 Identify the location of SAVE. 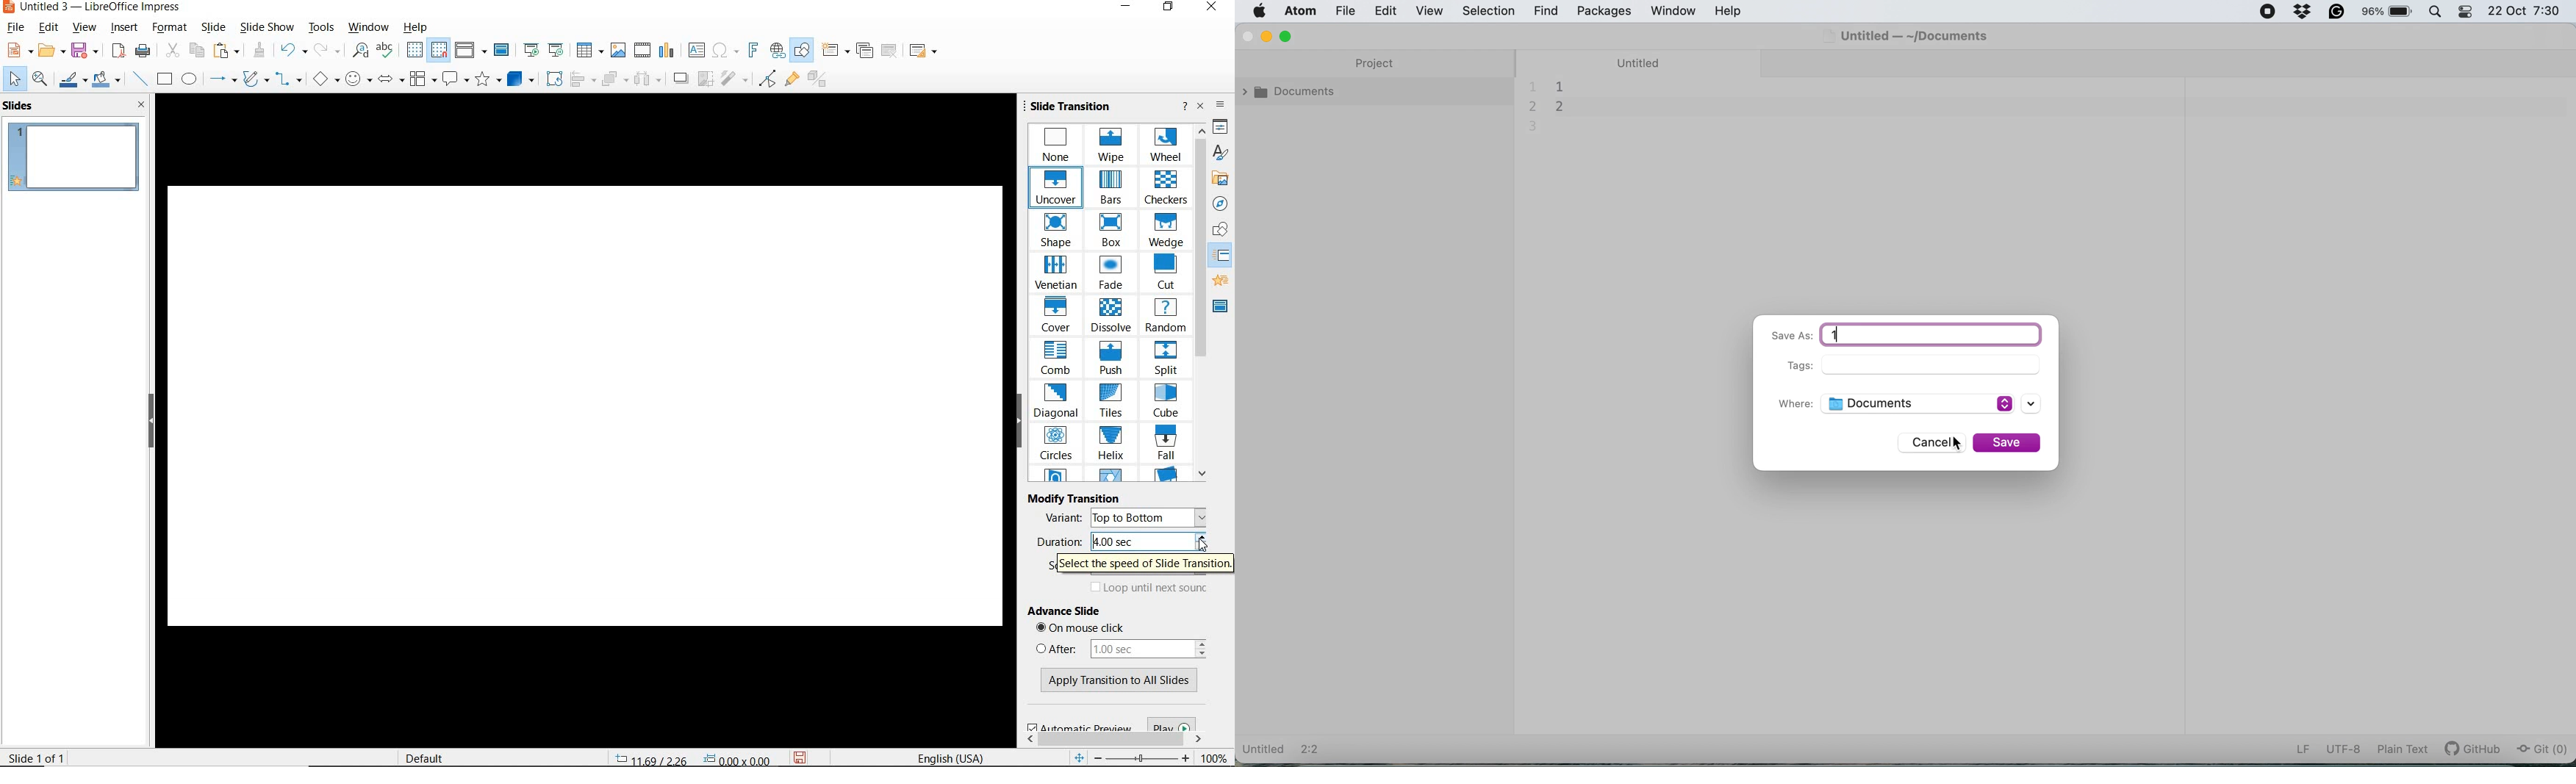
(85, 49).